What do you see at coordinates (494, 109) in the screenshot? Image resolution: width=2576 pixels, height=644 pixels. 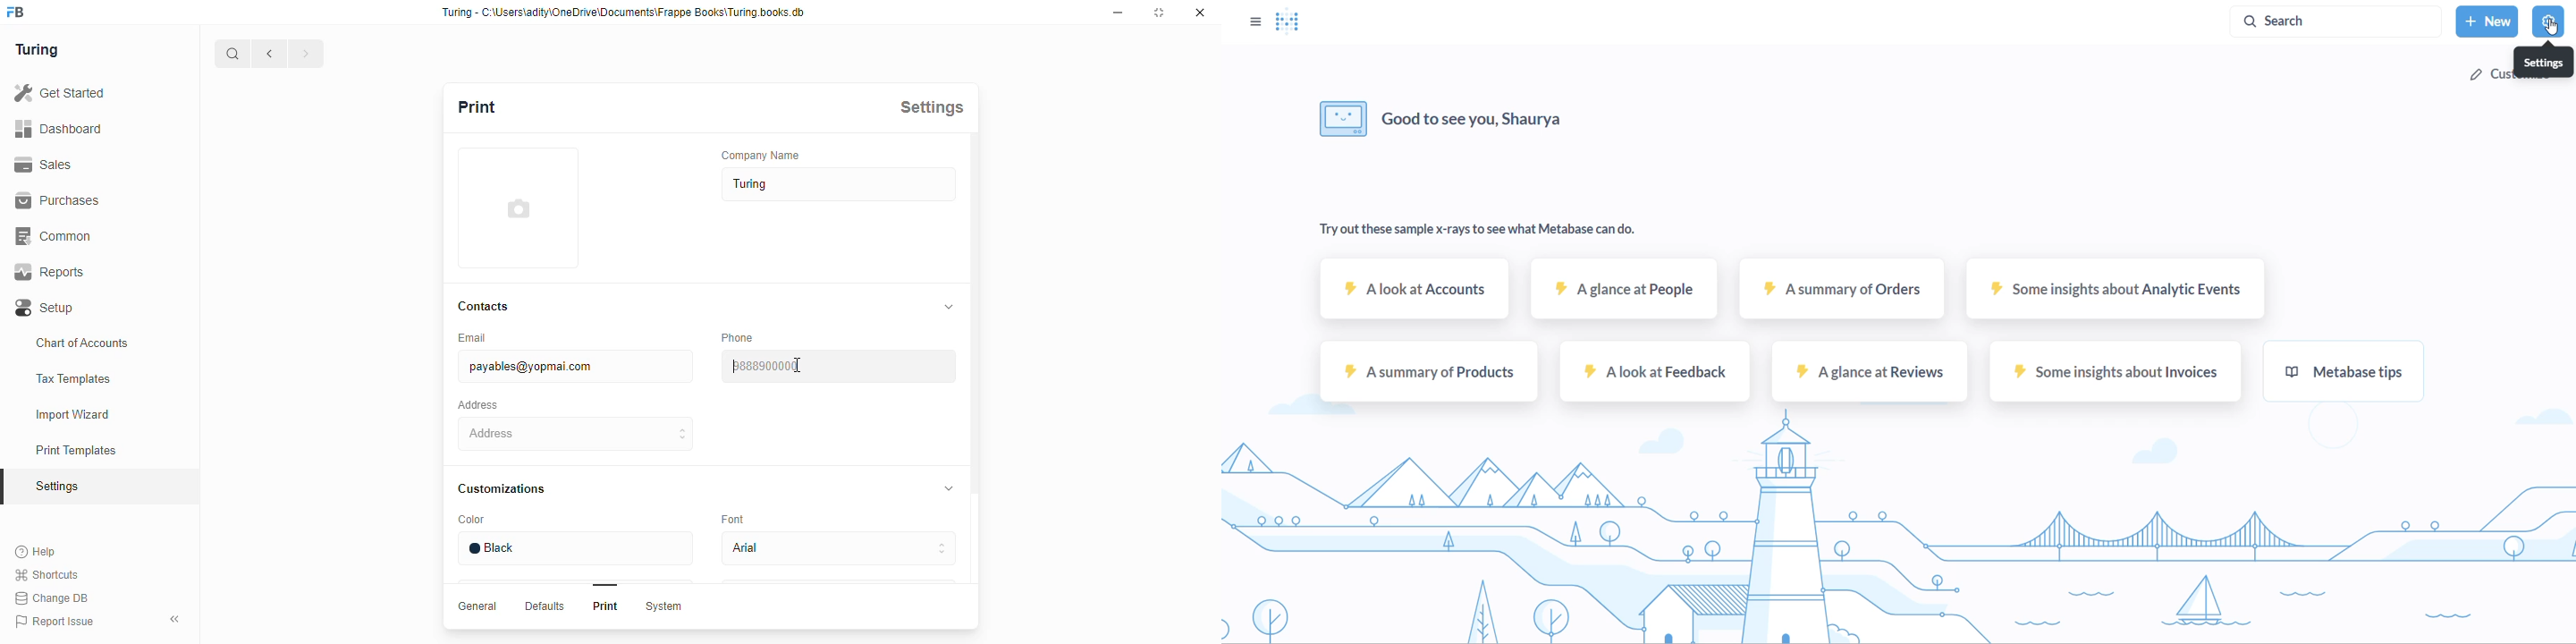 I see `Print` at bounding box center [494, 109].